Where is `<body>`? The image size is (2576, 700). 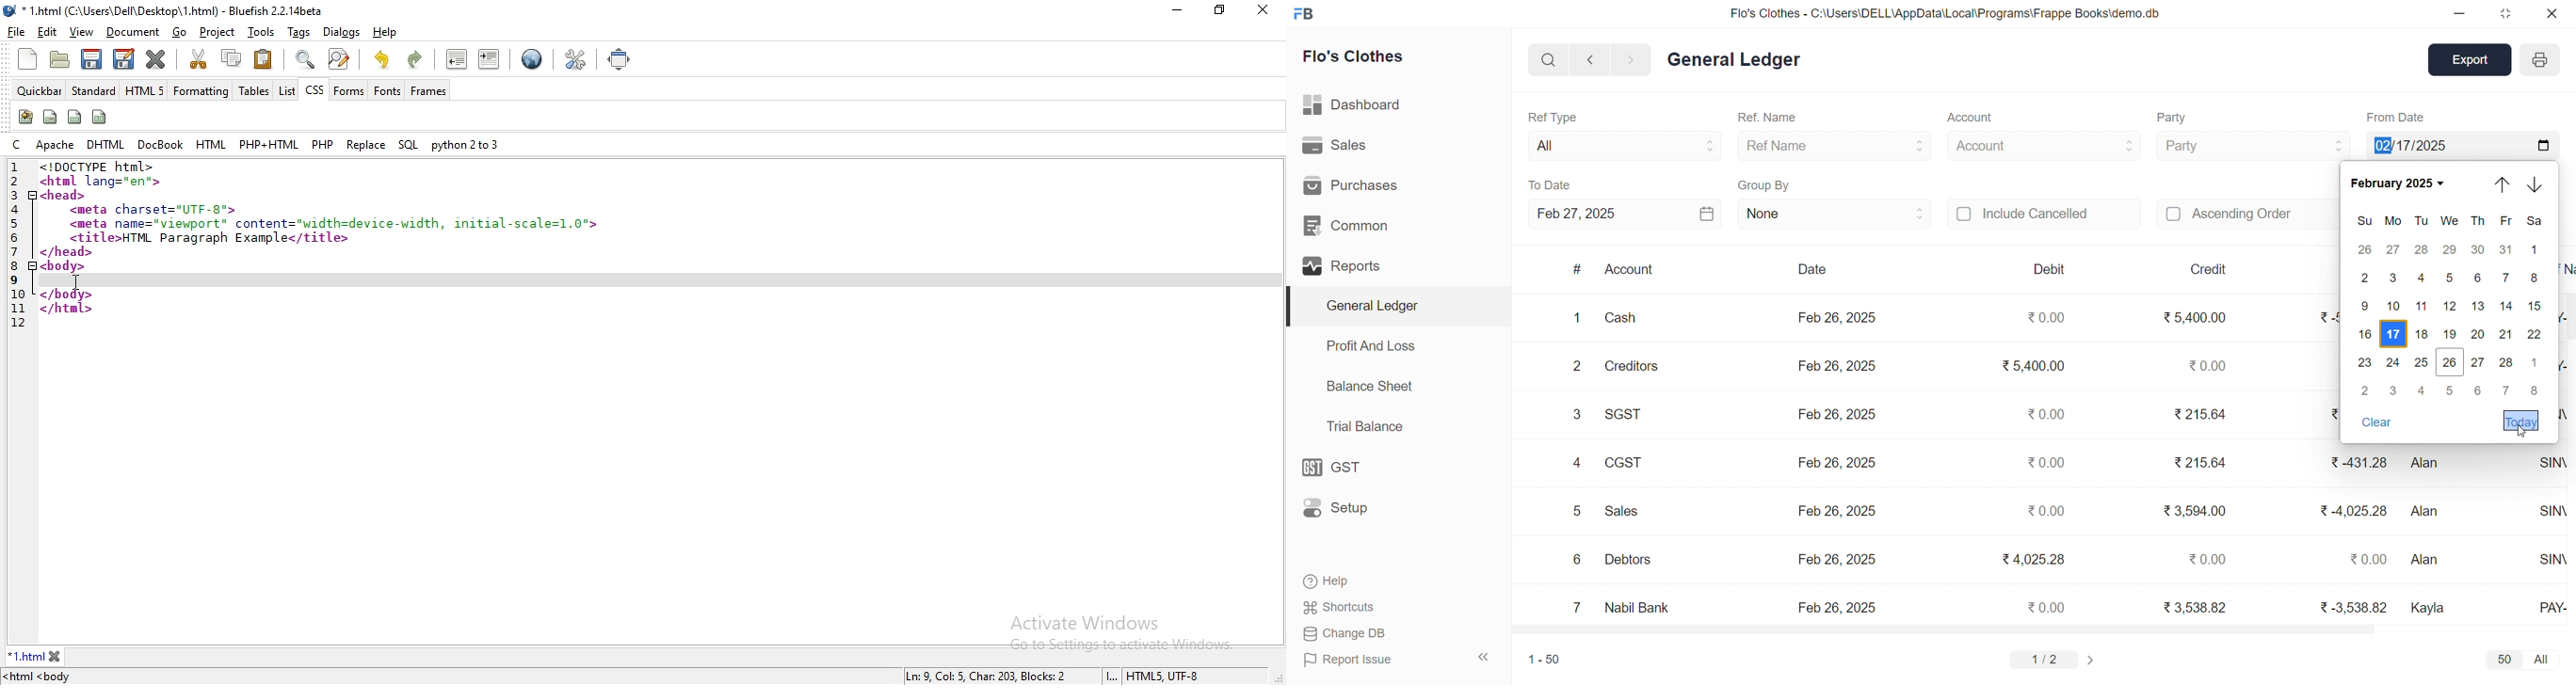 <body> is located at coordinates (65, 266).